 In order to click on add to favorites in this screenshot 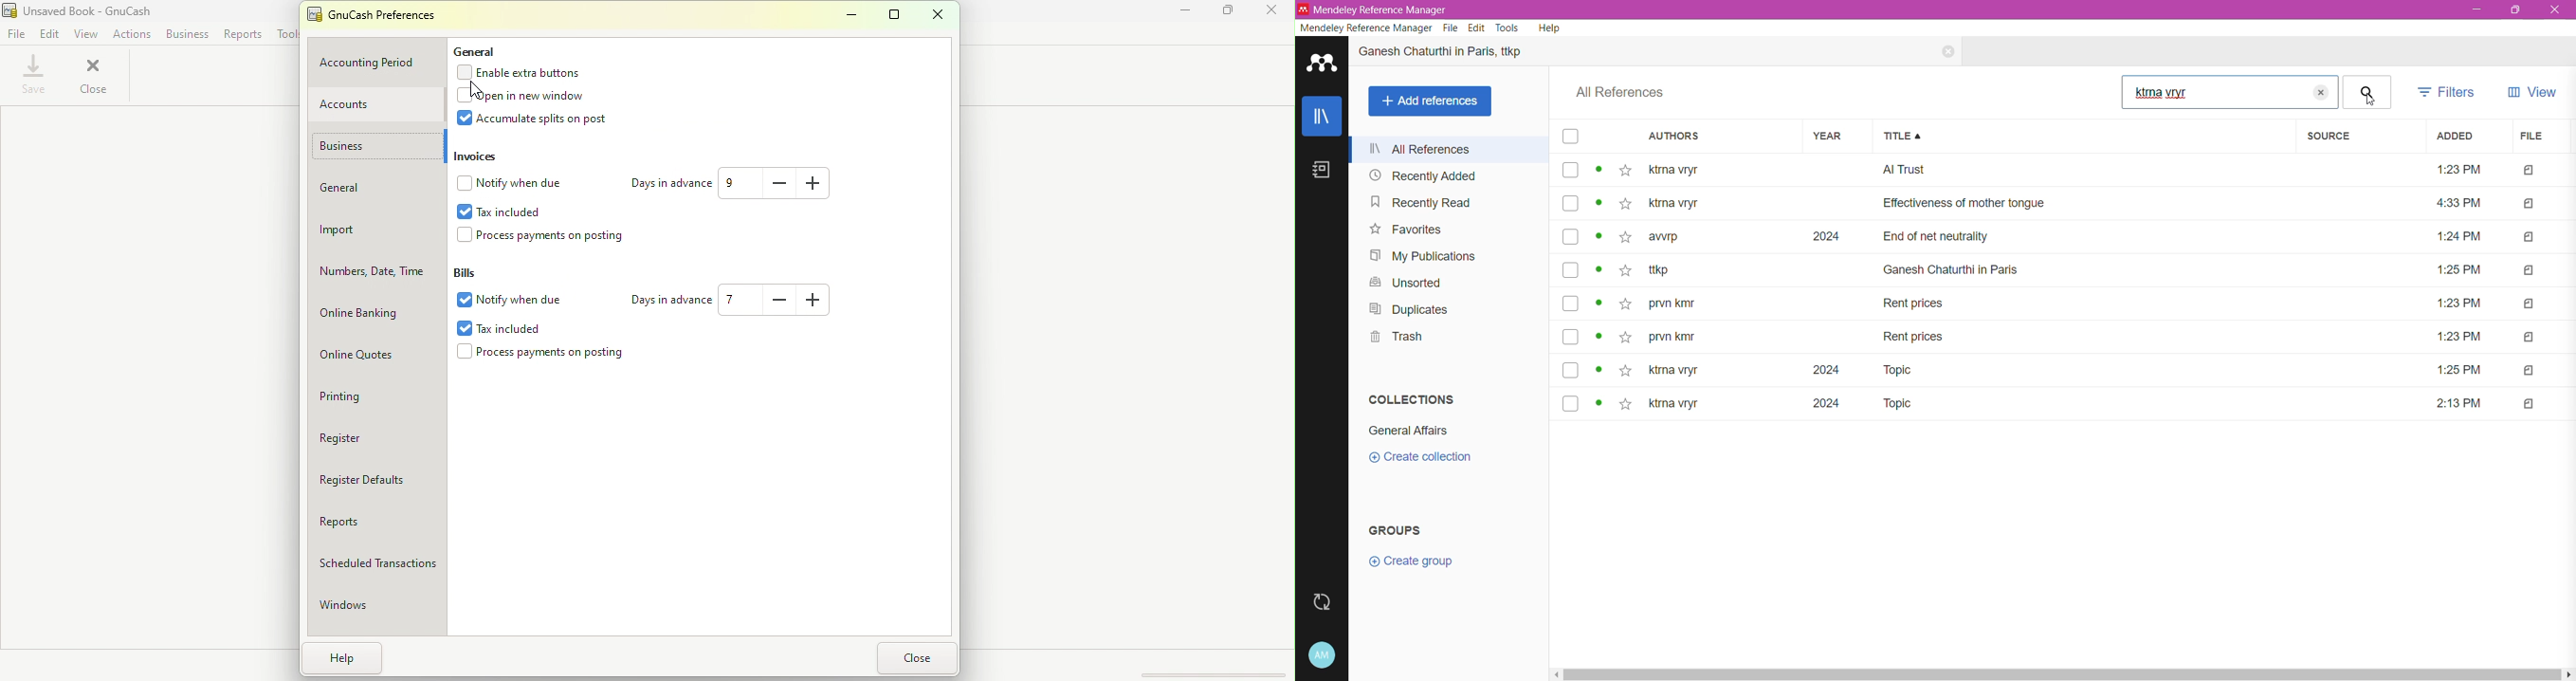, I will do `click(1626, 170)`.